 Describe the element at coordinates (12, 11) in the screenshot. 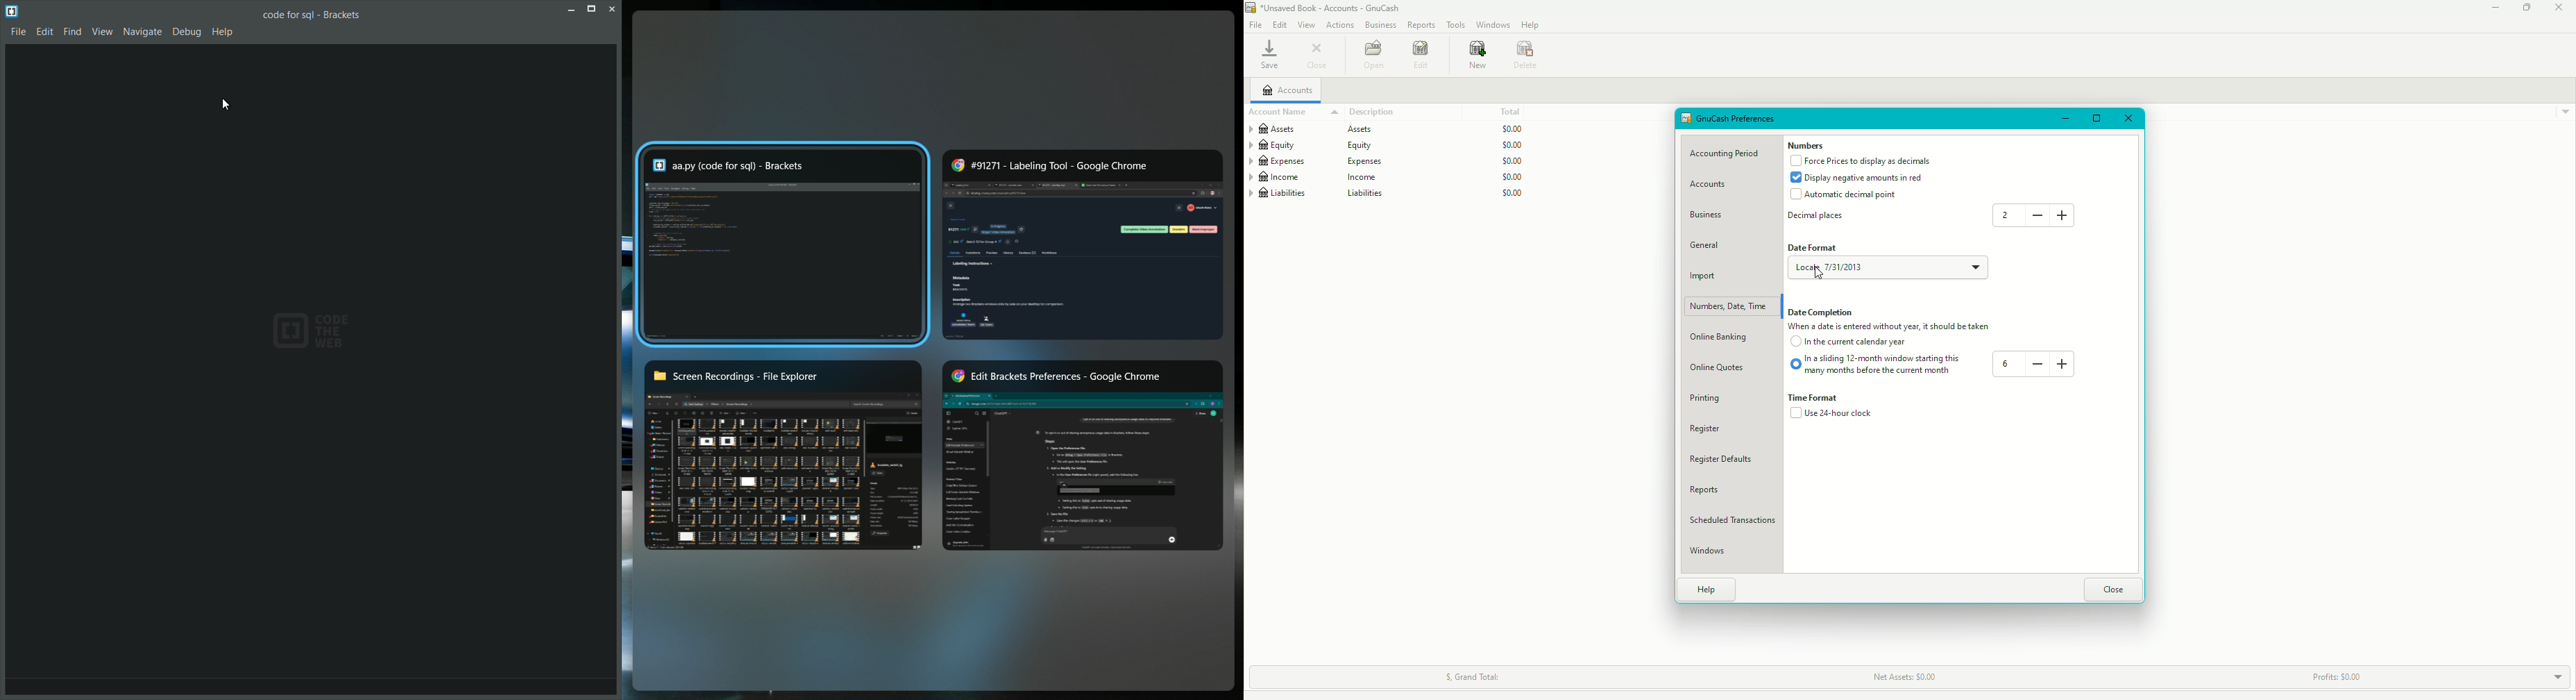

I see `logo` at that location.